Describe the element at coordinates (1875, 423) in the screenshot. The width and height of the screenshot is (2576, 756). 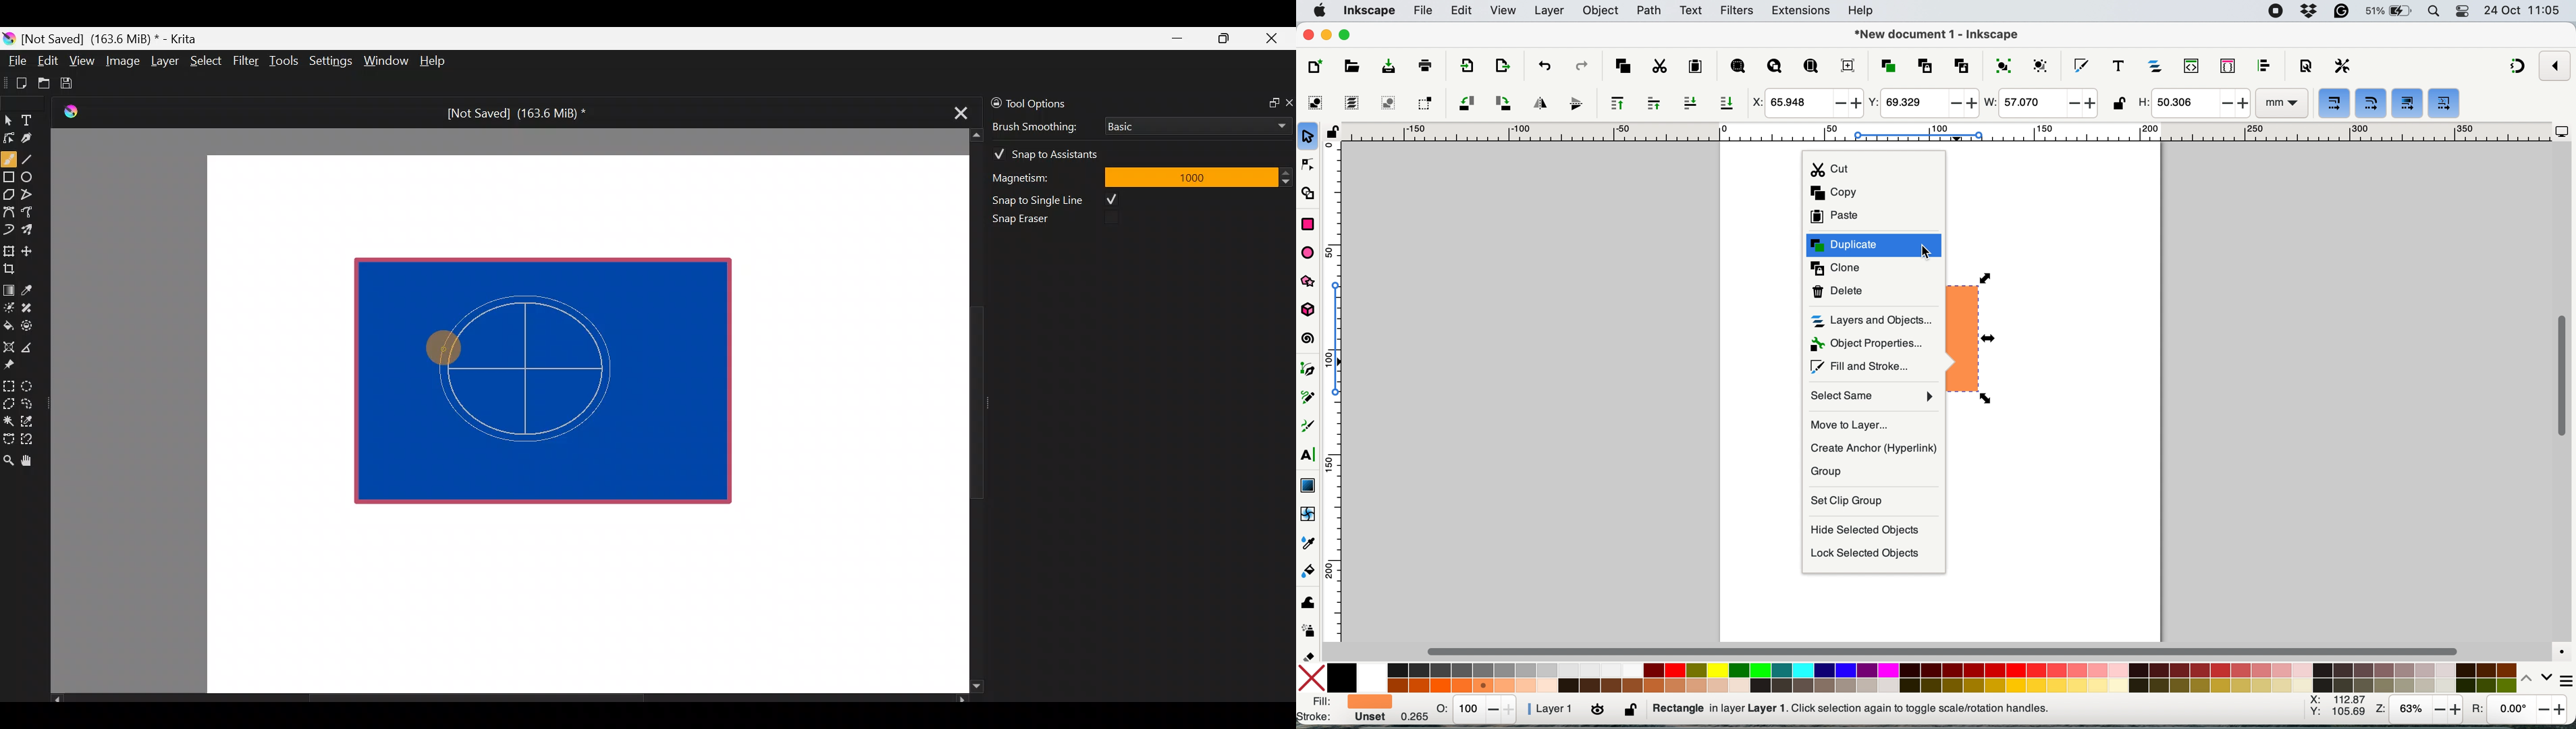
I see `move to layer` at that location.